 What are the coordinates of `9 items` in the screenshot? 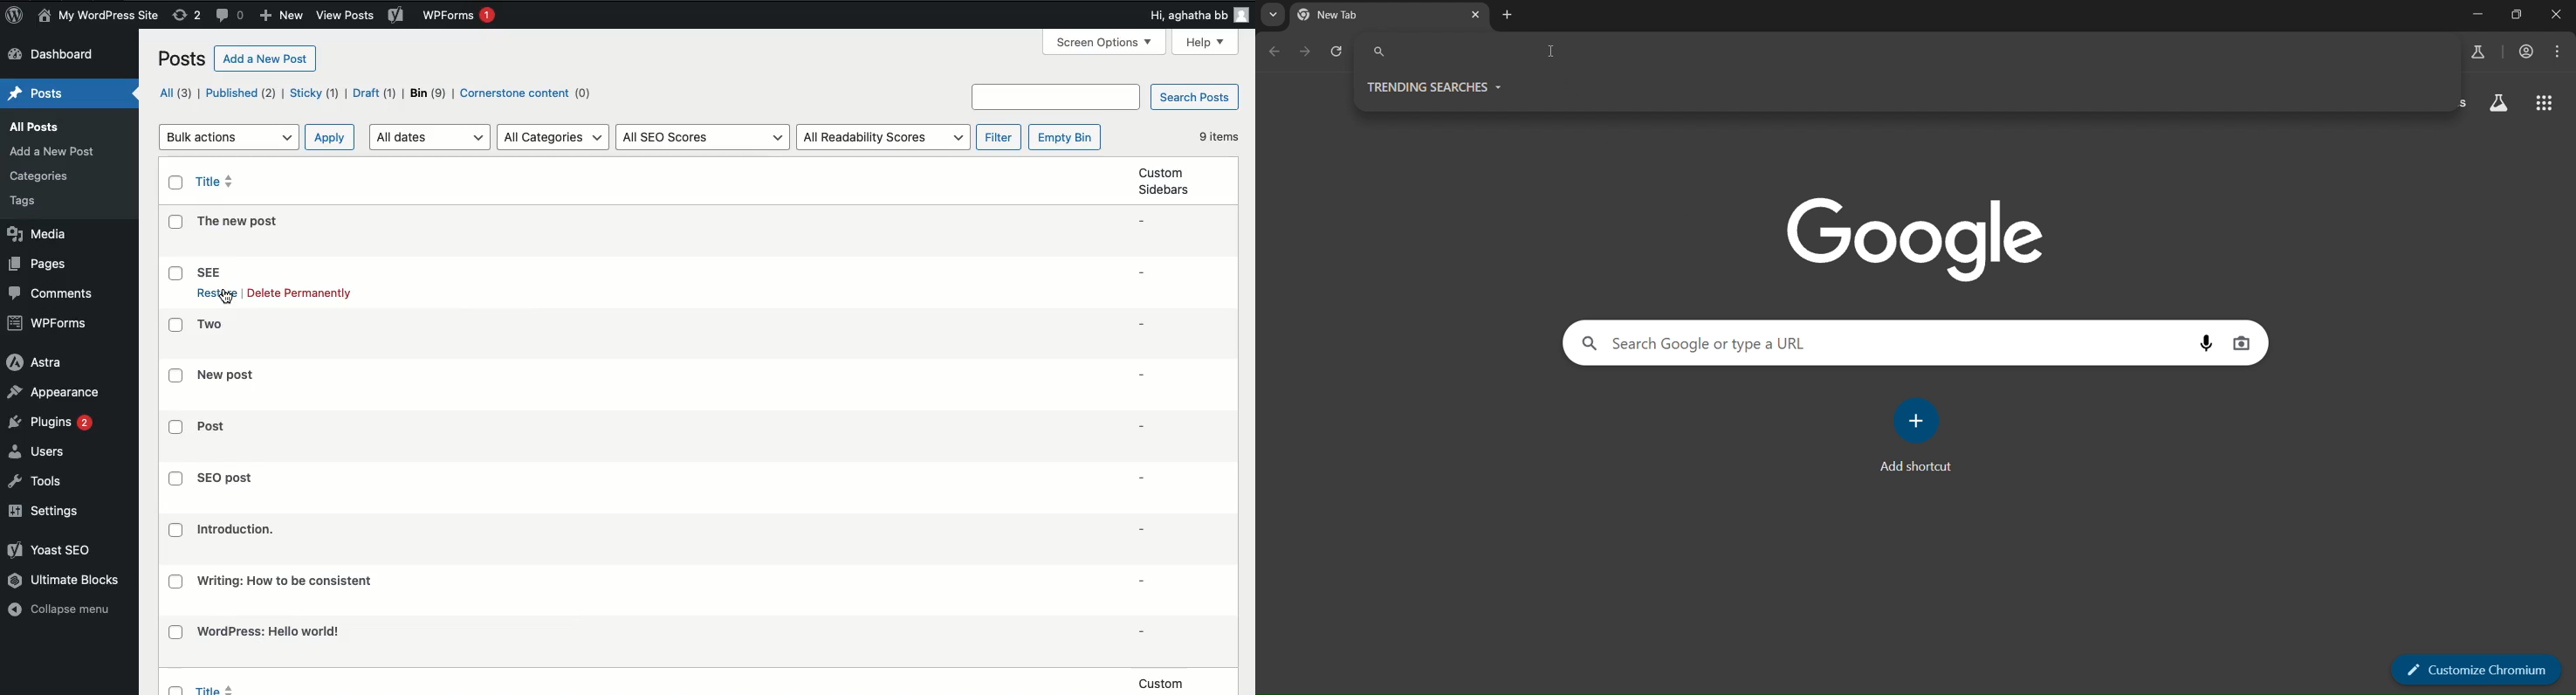 It's located at (1219, 135).